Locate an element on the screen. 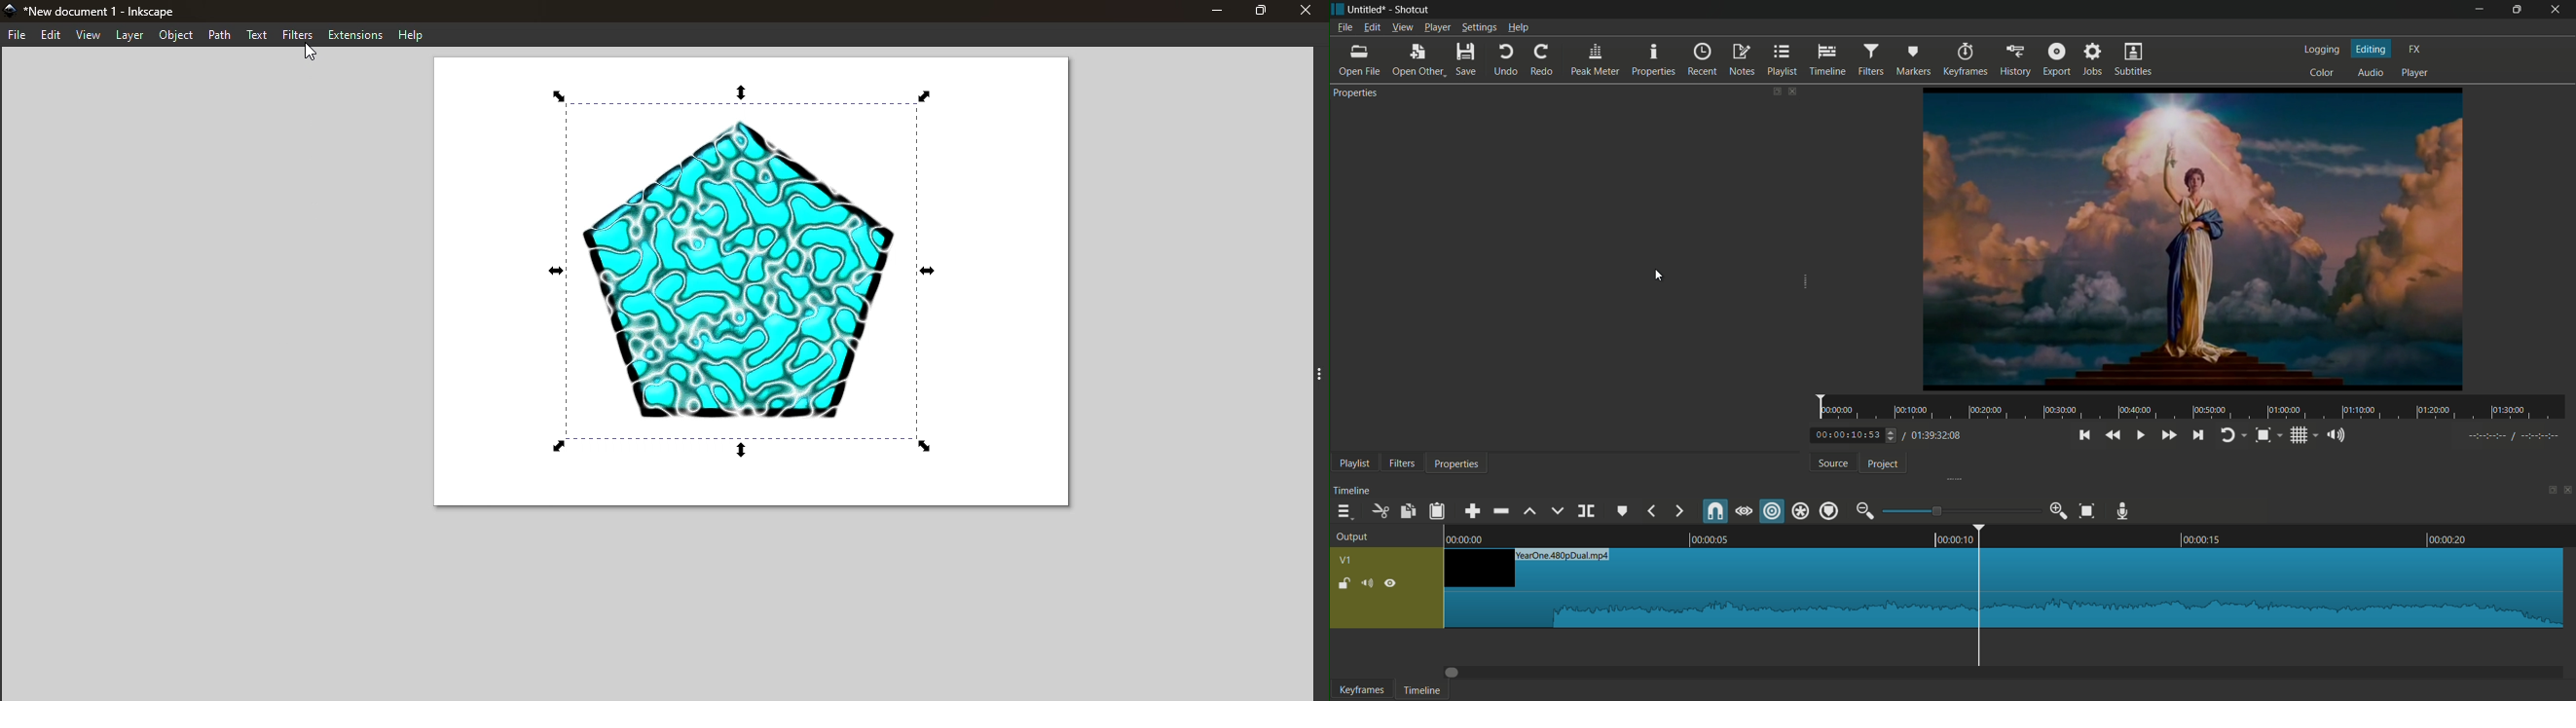 This screenshot has width=2576, height=728. lock is located at coordinates (1343, 584).